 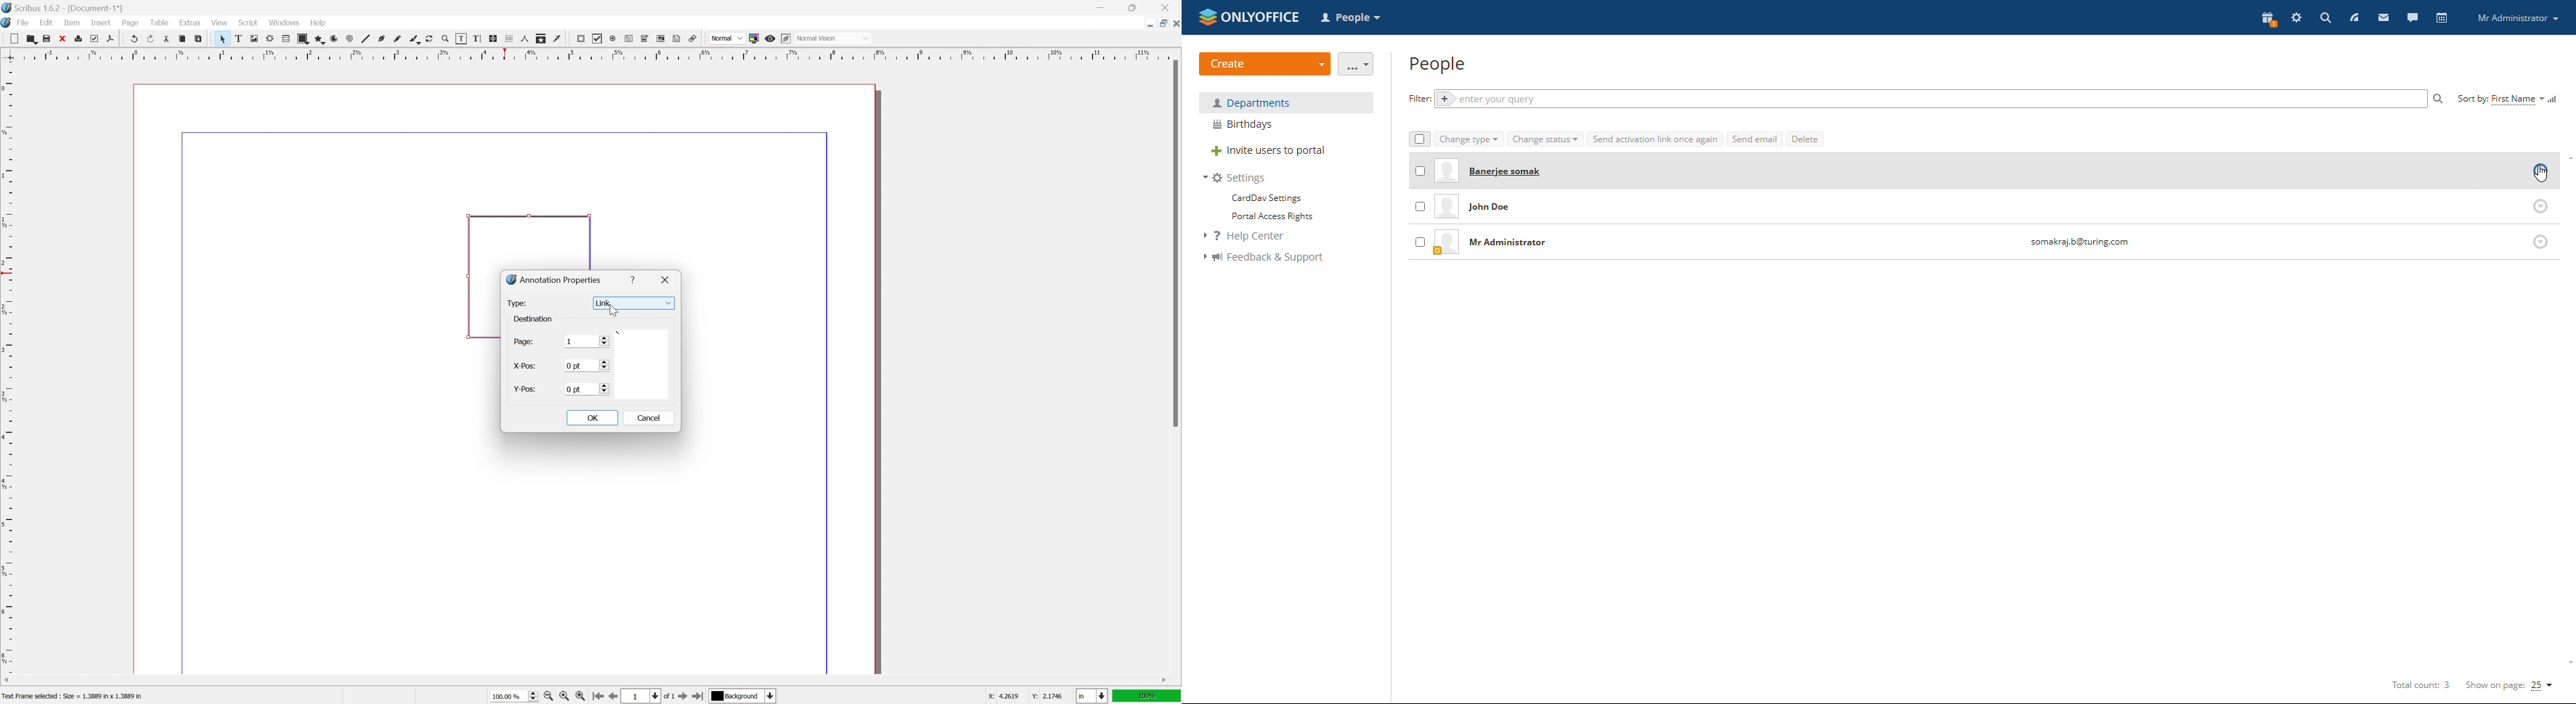 What do you see at coordinates (692, 38) in the screenshot?
I see `link annotation` at bounding box center [692, 38].